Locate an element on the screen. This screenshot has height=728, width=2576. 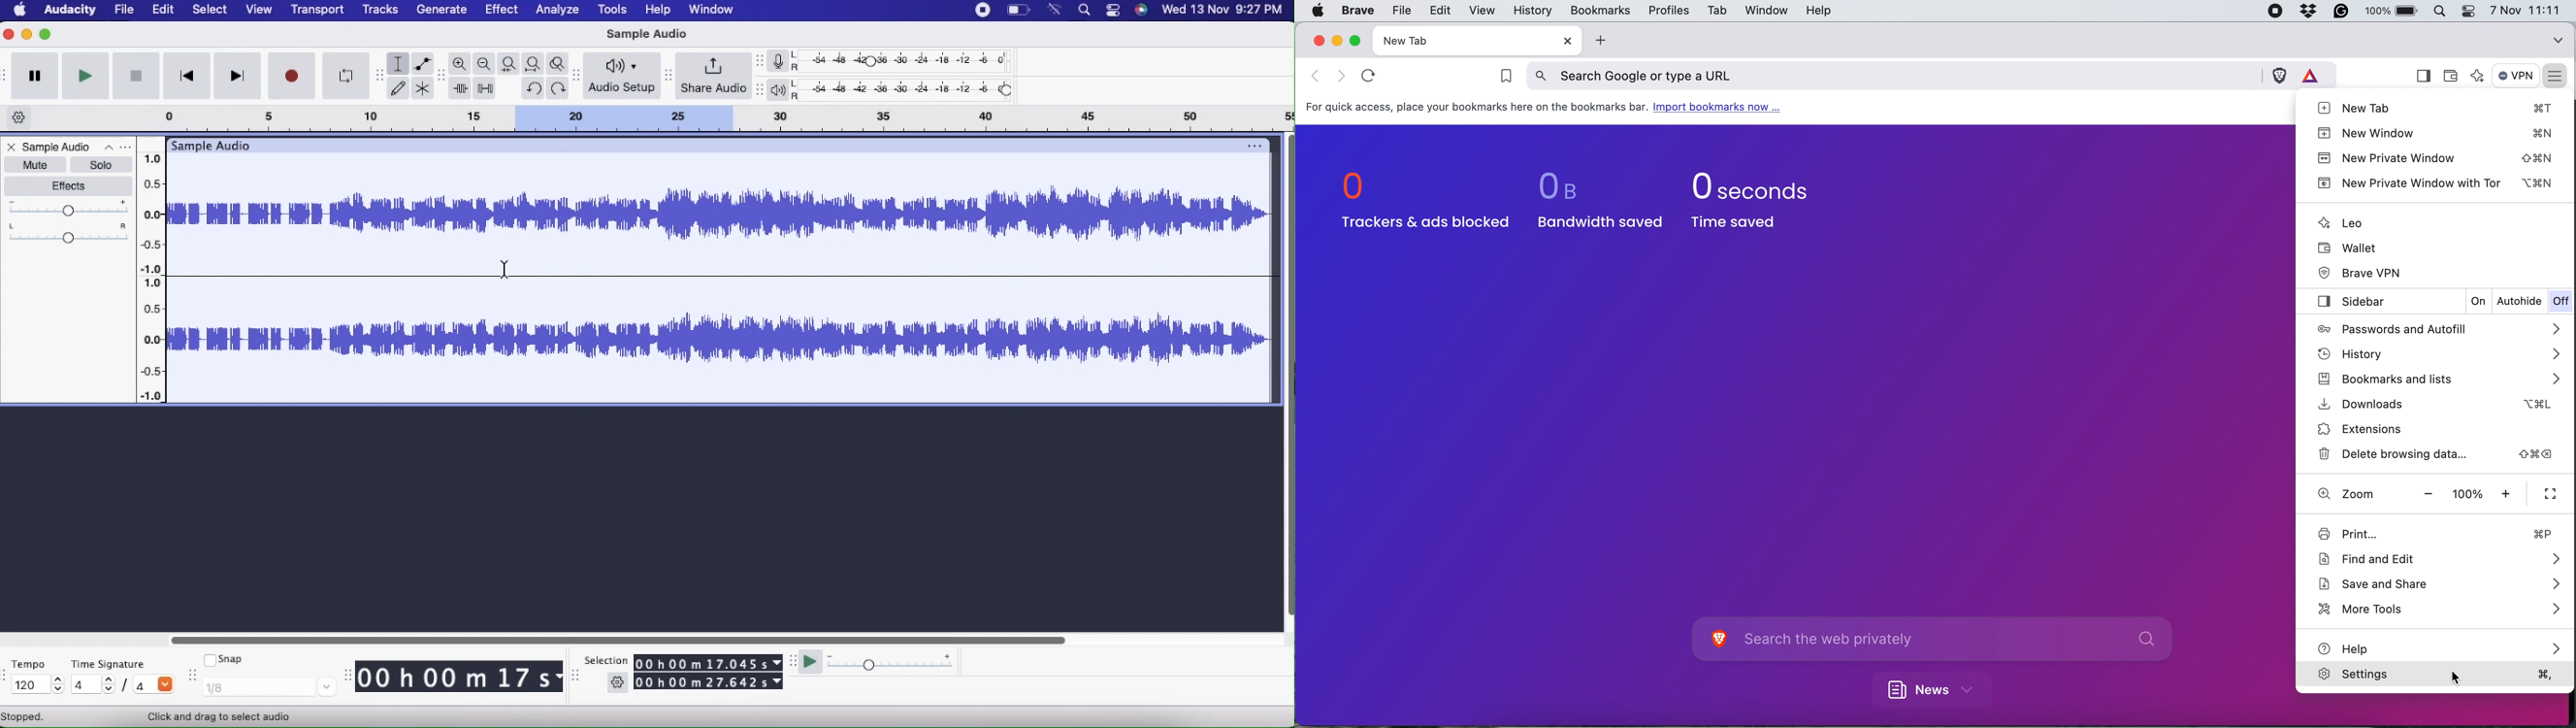
Record is located at coordinates (293, 76).